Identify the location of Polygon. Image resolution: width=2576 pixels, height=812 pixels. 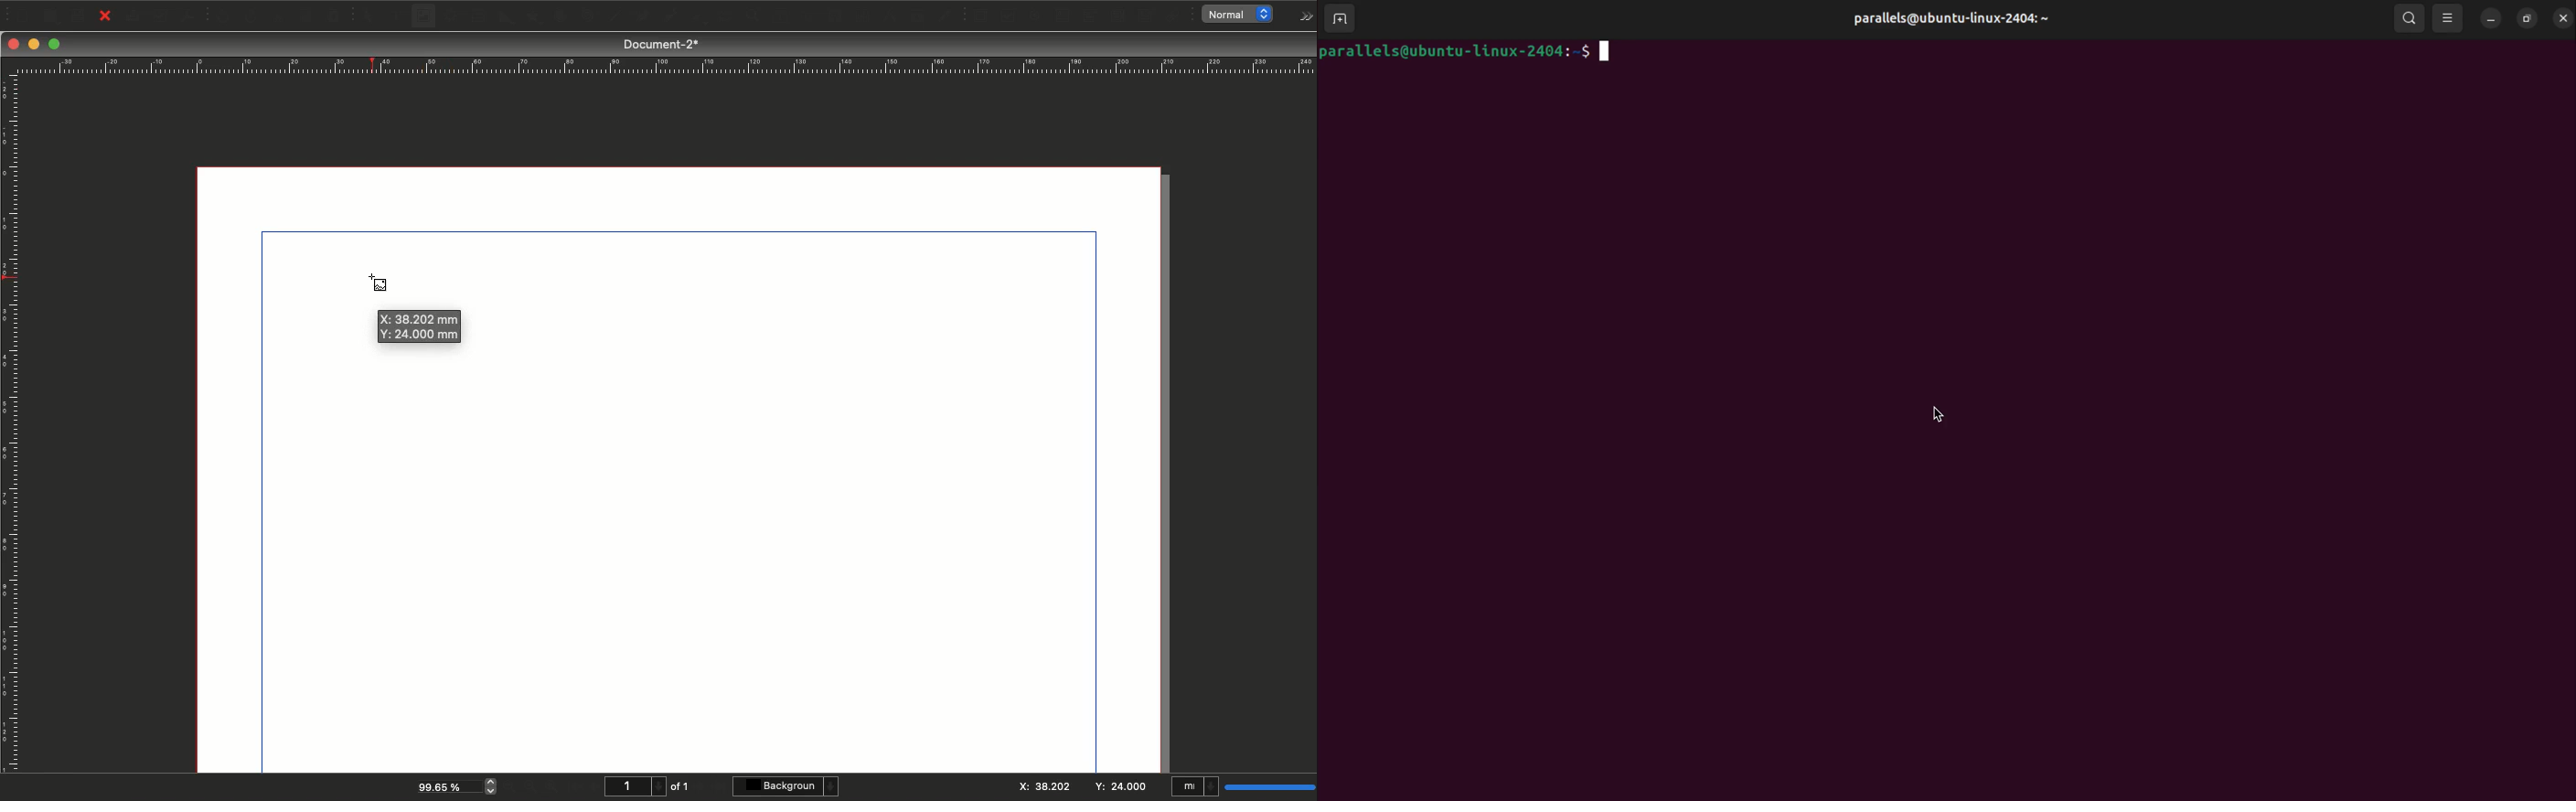
(533, 17).